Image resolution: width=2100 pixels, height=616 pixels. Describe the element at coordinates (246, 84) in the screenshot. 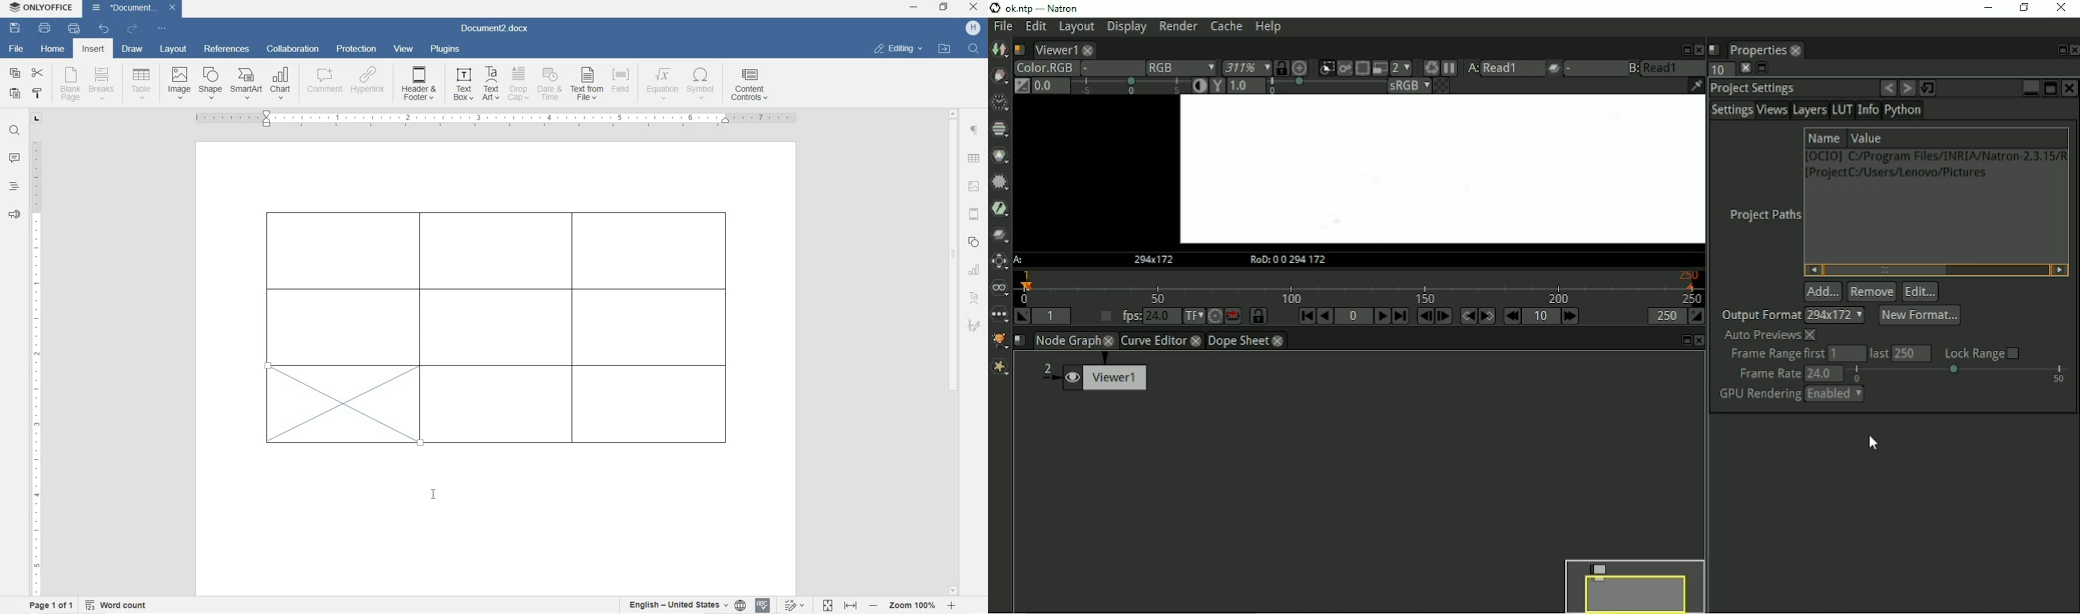

I see `SmartArt` at that location.